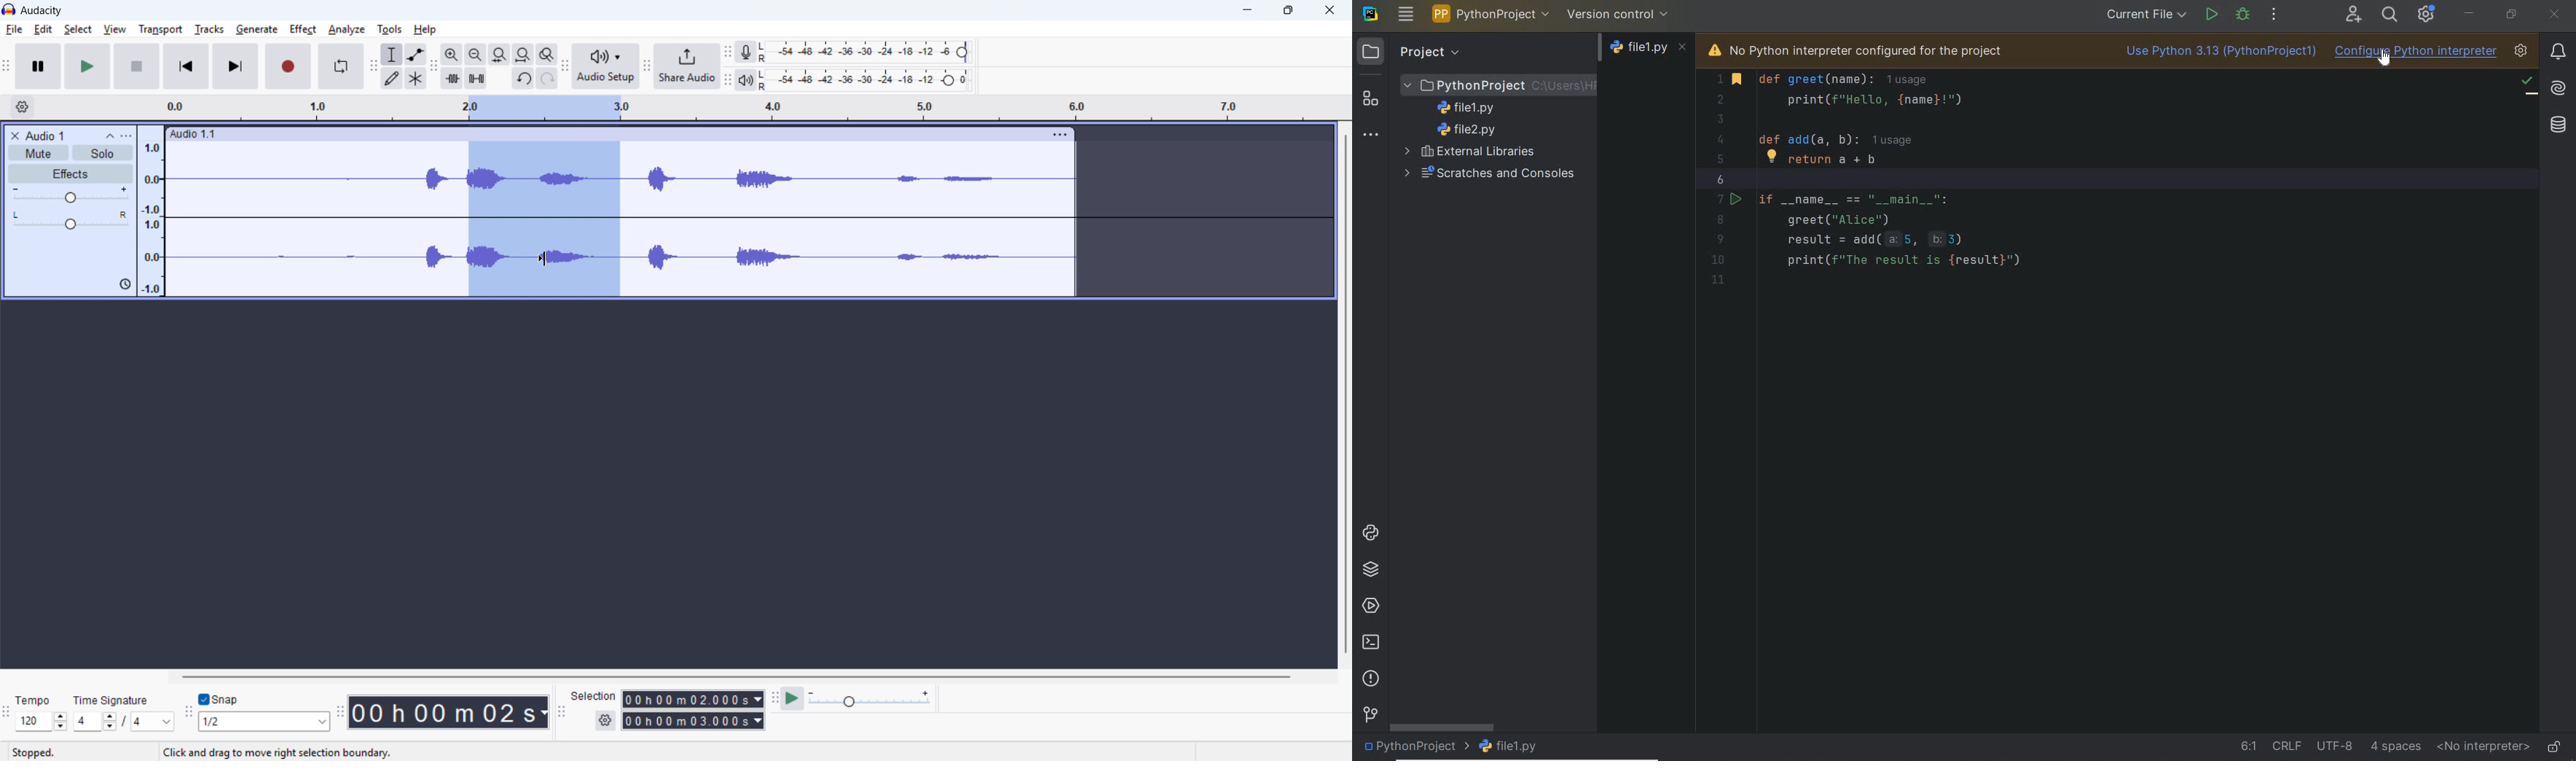  What do you see at coordinates (161, 30) in the screenshot?
I see `Transport` at bounding box center [161, 30].